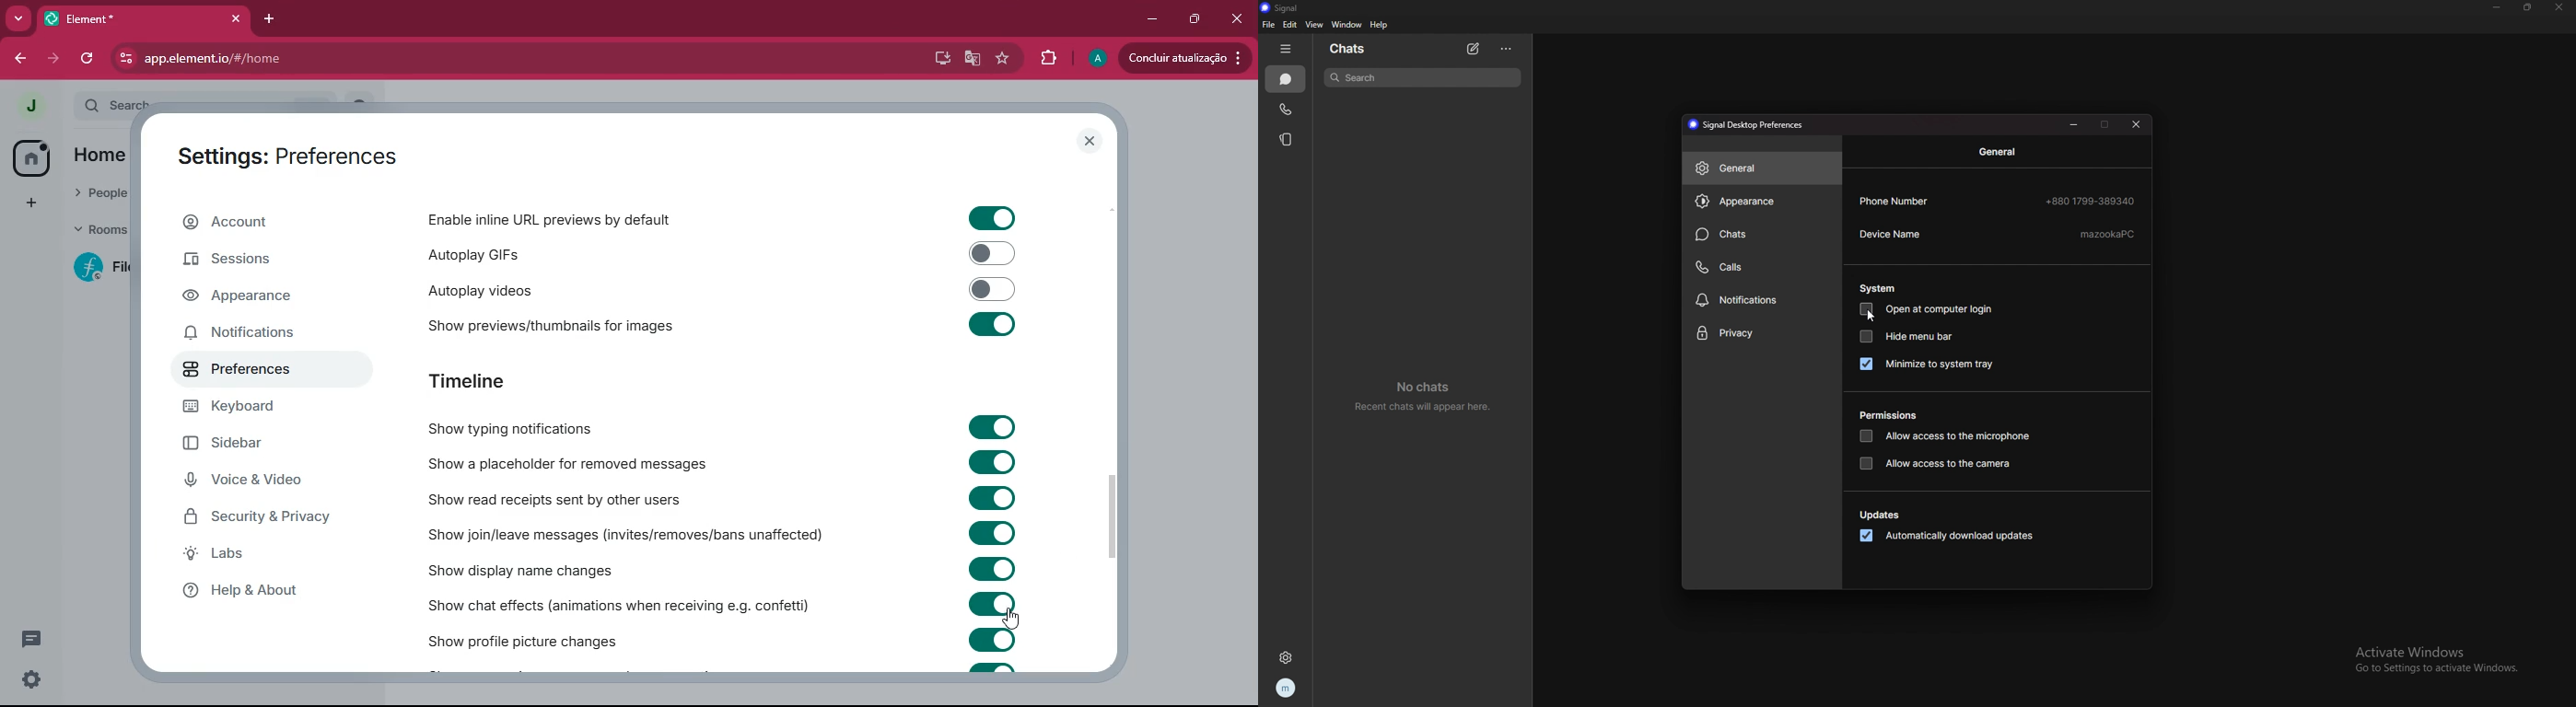 The height and width of the screenshot is (728, 2576). I want to click on rooms, so click(94, 231).